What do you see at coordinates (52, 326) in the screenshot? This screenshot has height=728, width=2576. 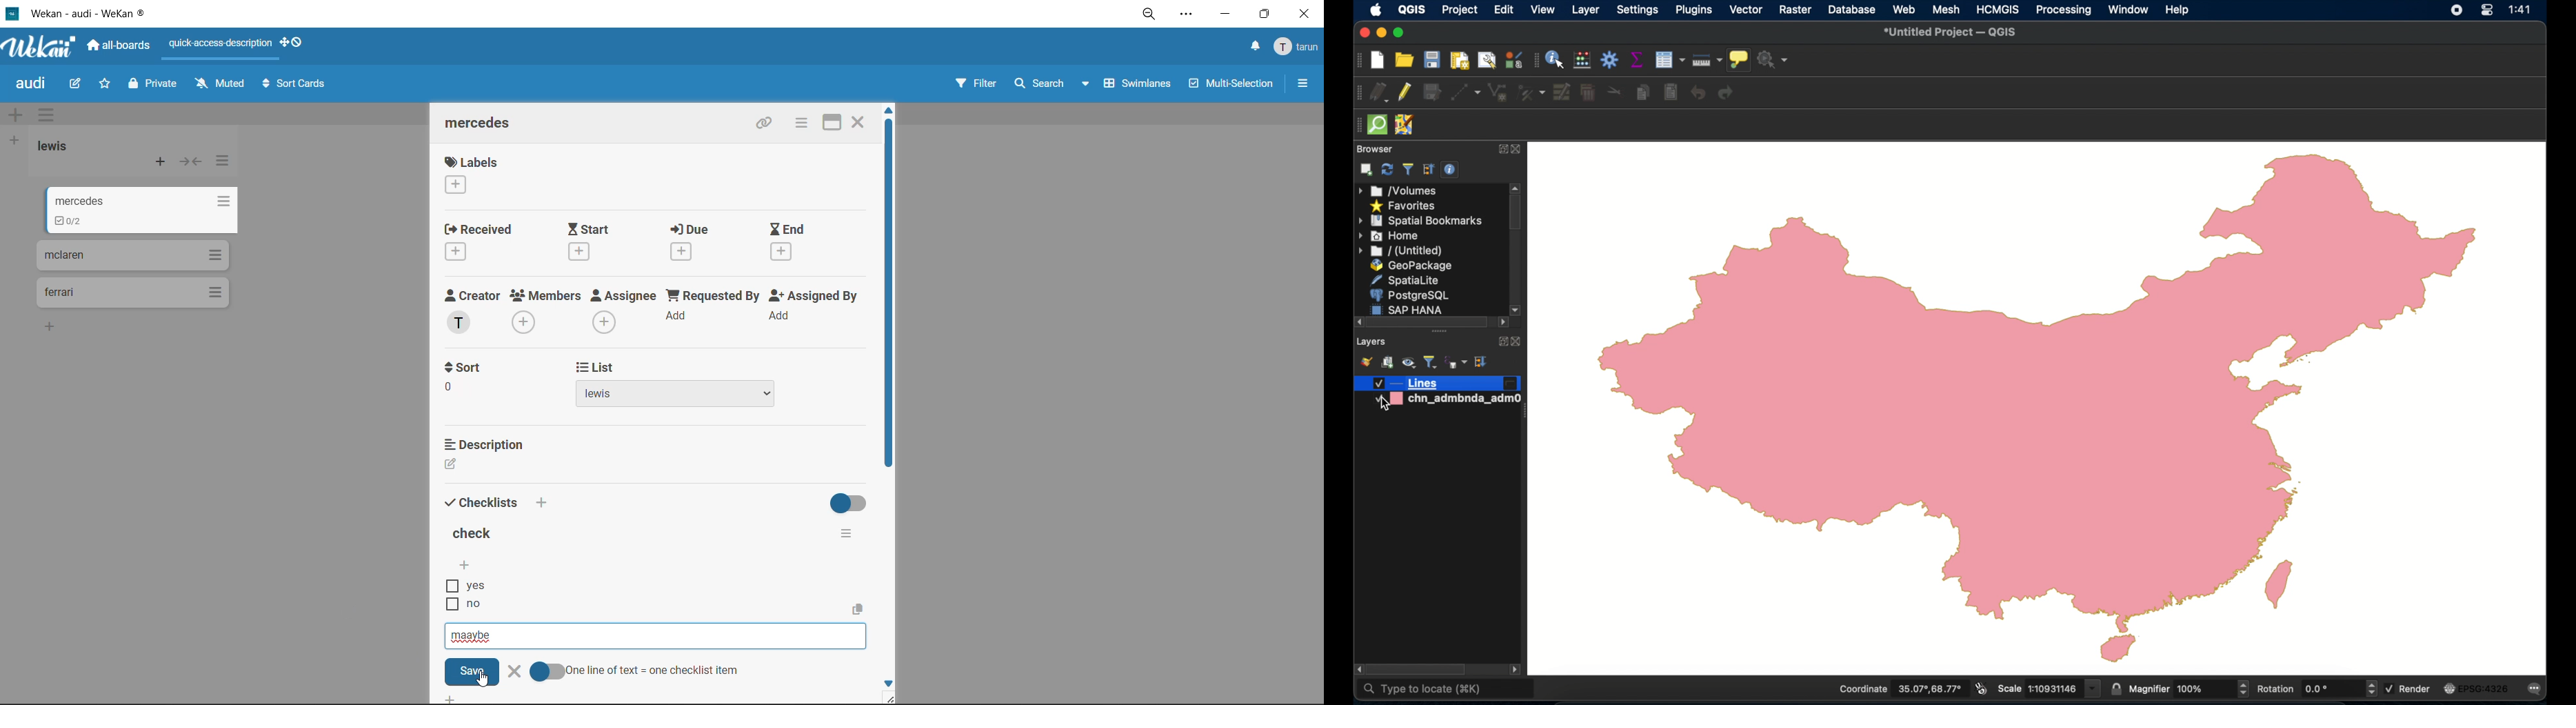 I see `Add card to bottom of the list` at bounding box center [52, 326].